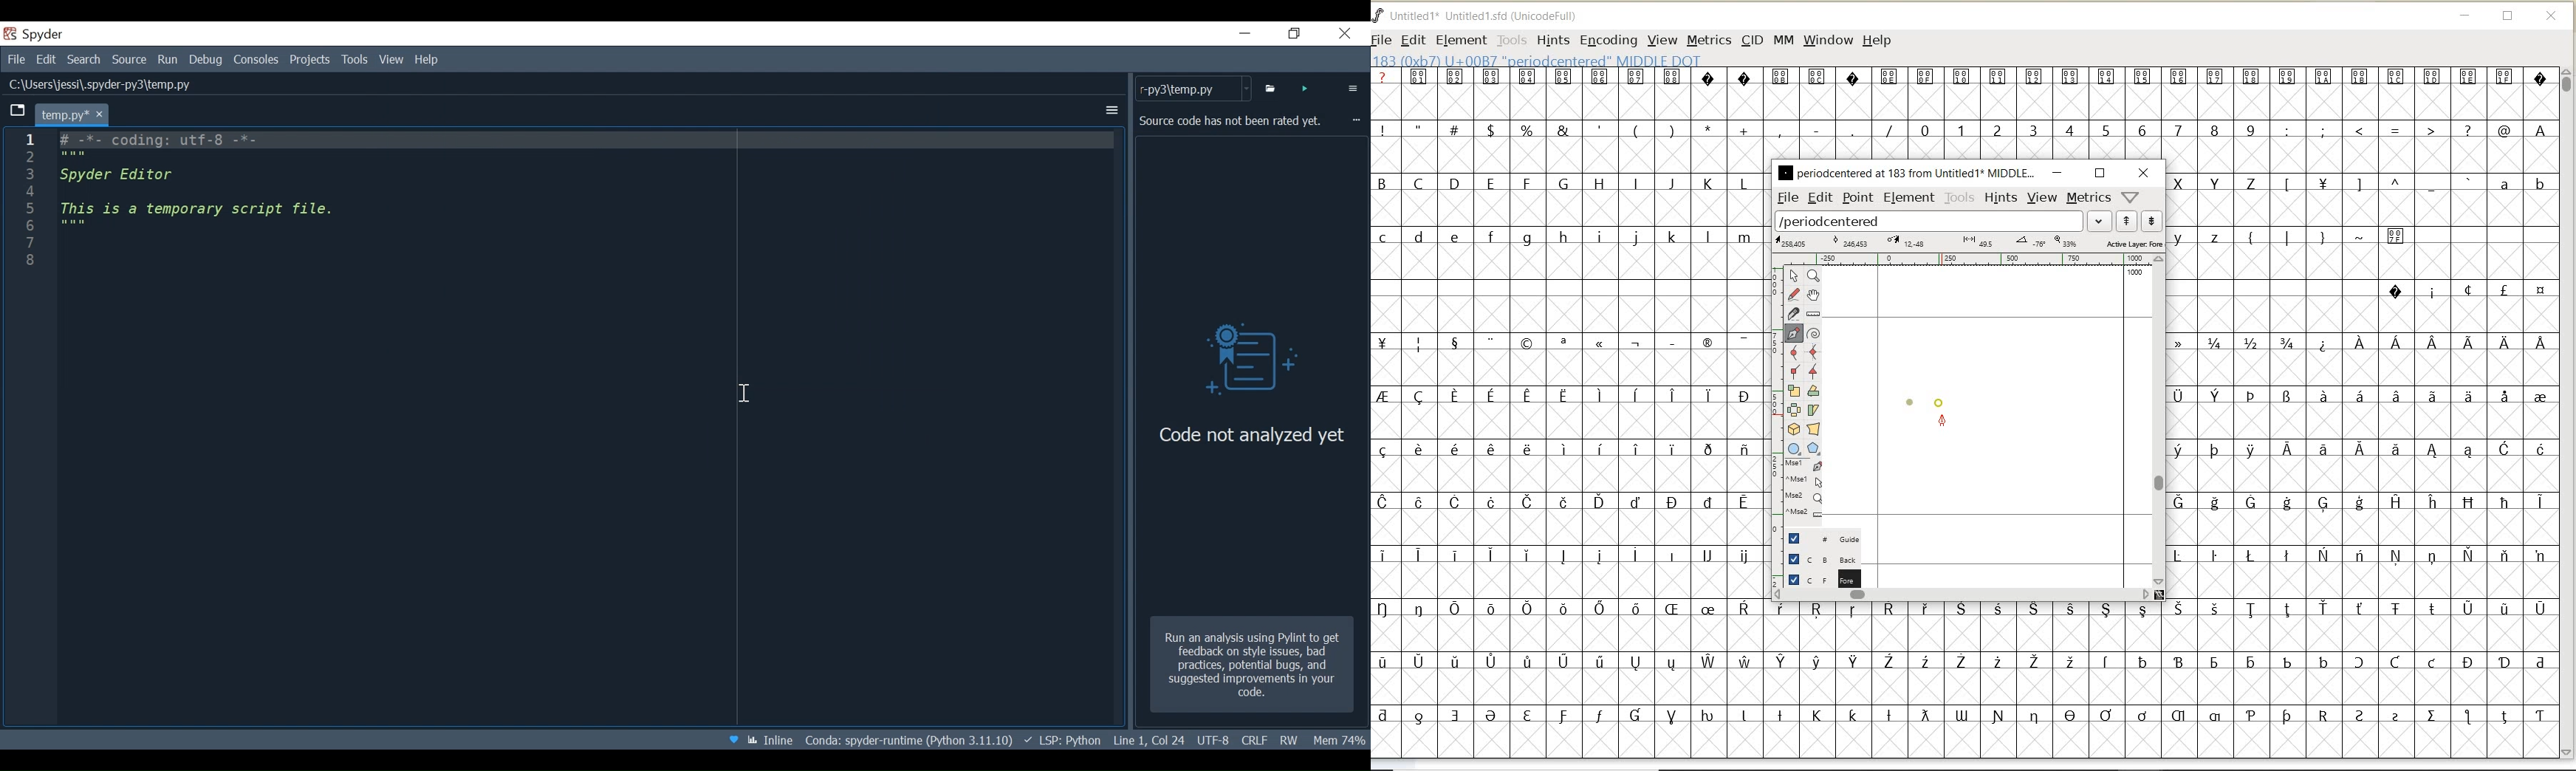 The width and height of the screenshot is (2576, 784). What do you see at coordinates (1287, 740) in the screenshot?
I see `File Permission` at bounding box center [1287, 740].